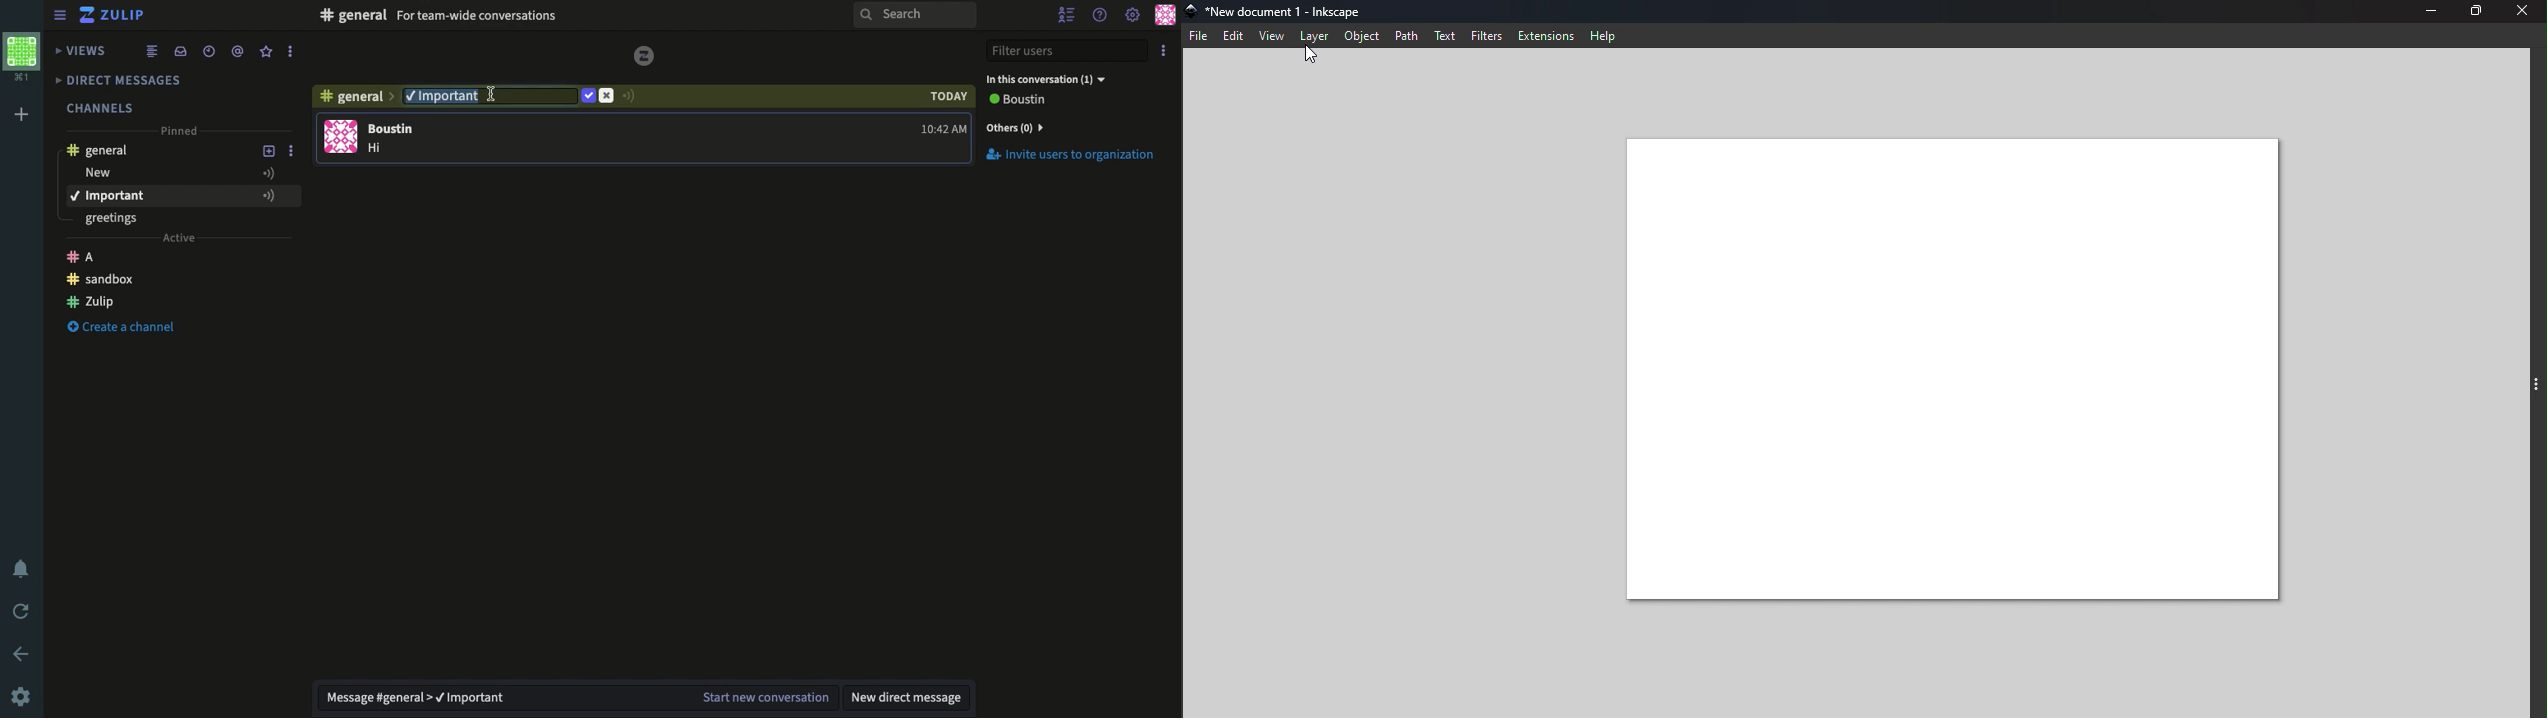  Describe the element at coordinates (355, 99) in the screenshot. I see `Channel` at that location.